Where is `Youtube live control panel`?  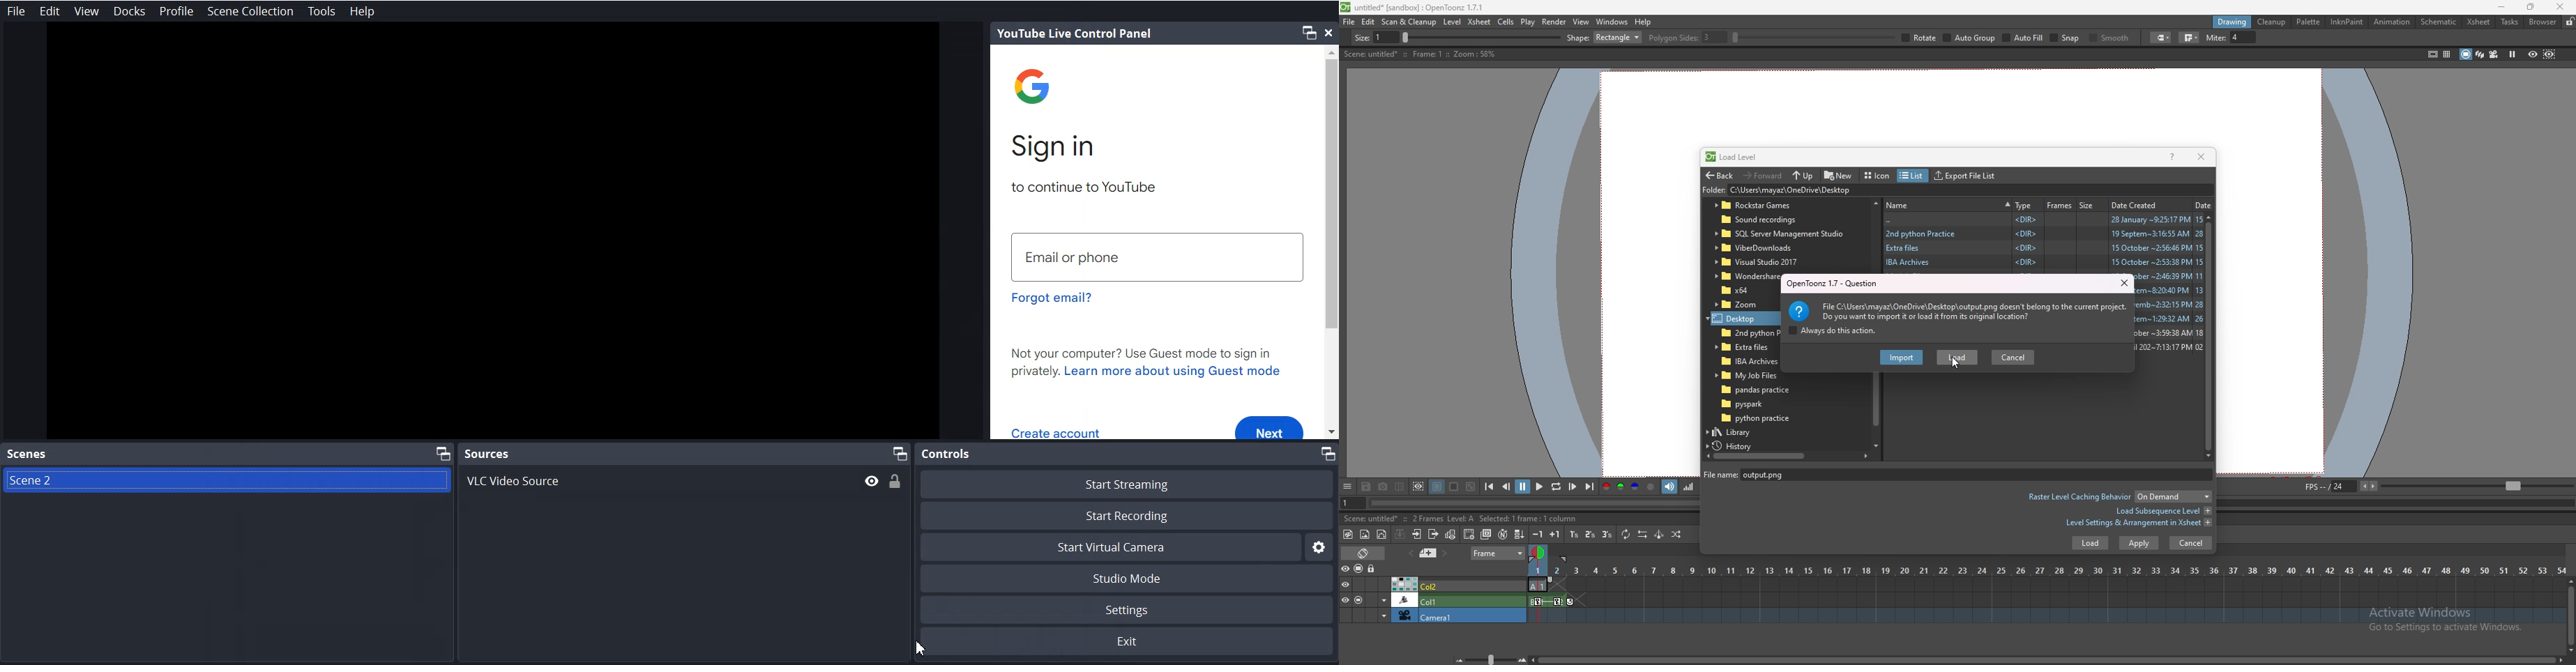
Youtube live control panel is located at coordinates (1075, 33).